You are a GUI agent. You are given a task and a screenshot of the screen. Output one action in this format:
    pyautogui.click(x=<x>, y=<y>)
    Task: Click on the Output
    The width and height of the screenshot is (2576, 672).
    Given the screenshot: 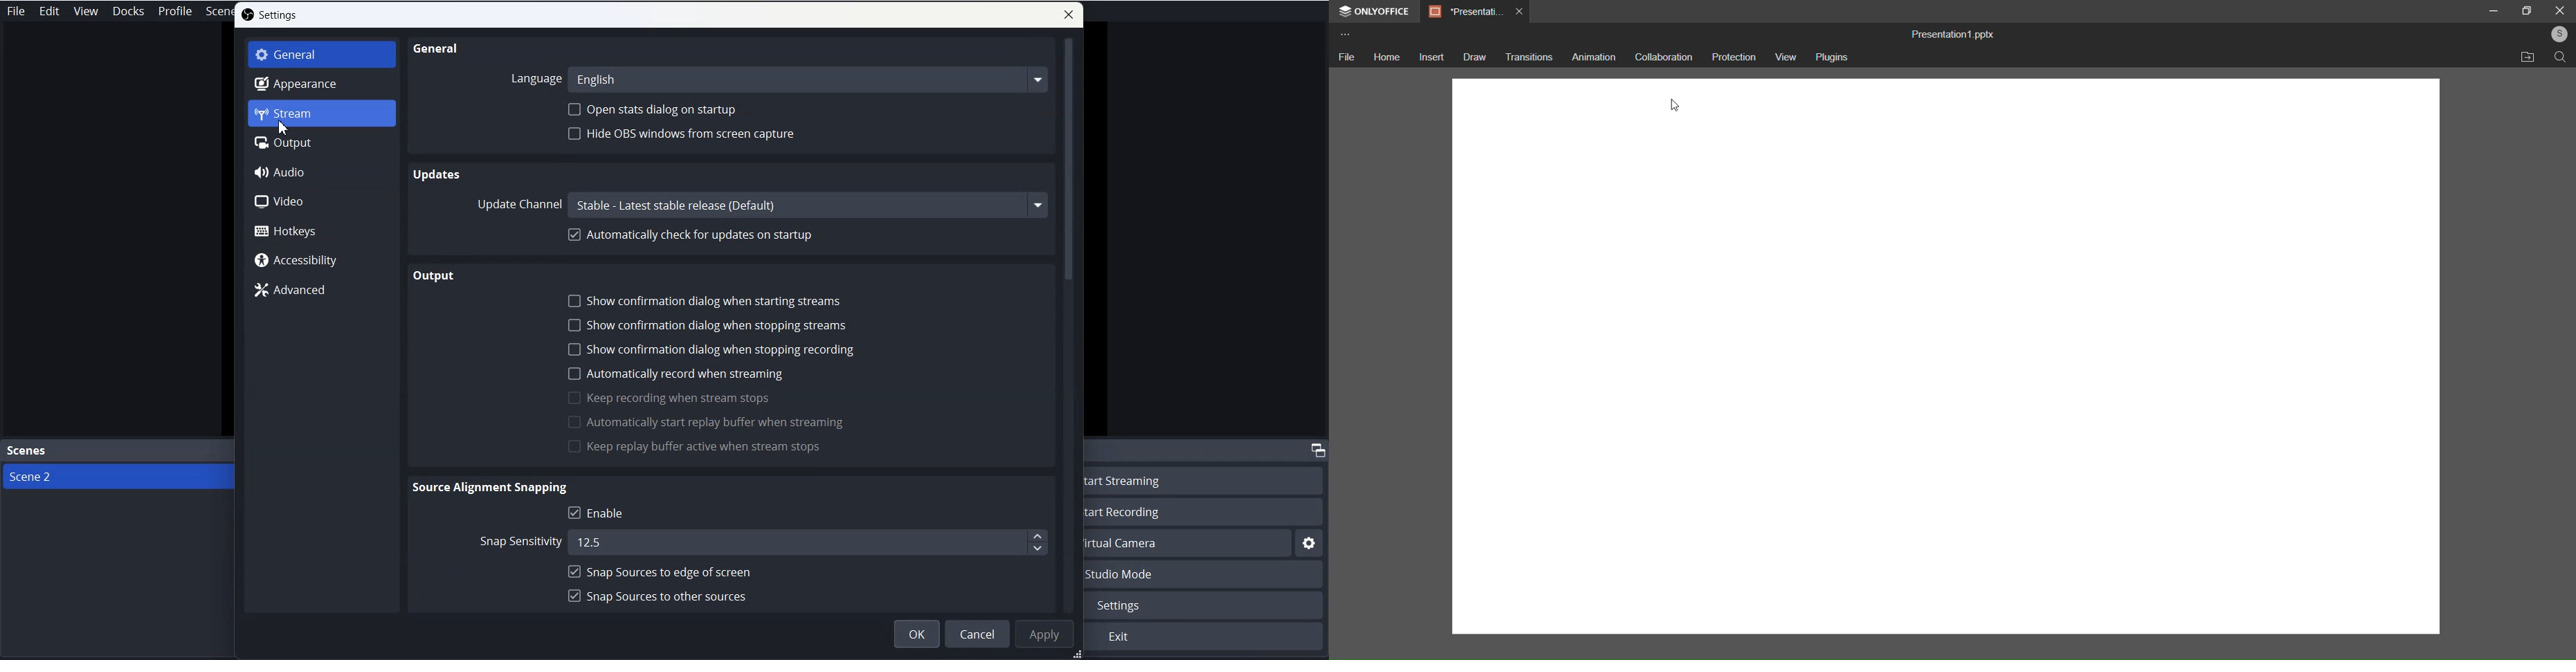 What is the action you would take?
    pyautogui.click(x=322, y=143)
    